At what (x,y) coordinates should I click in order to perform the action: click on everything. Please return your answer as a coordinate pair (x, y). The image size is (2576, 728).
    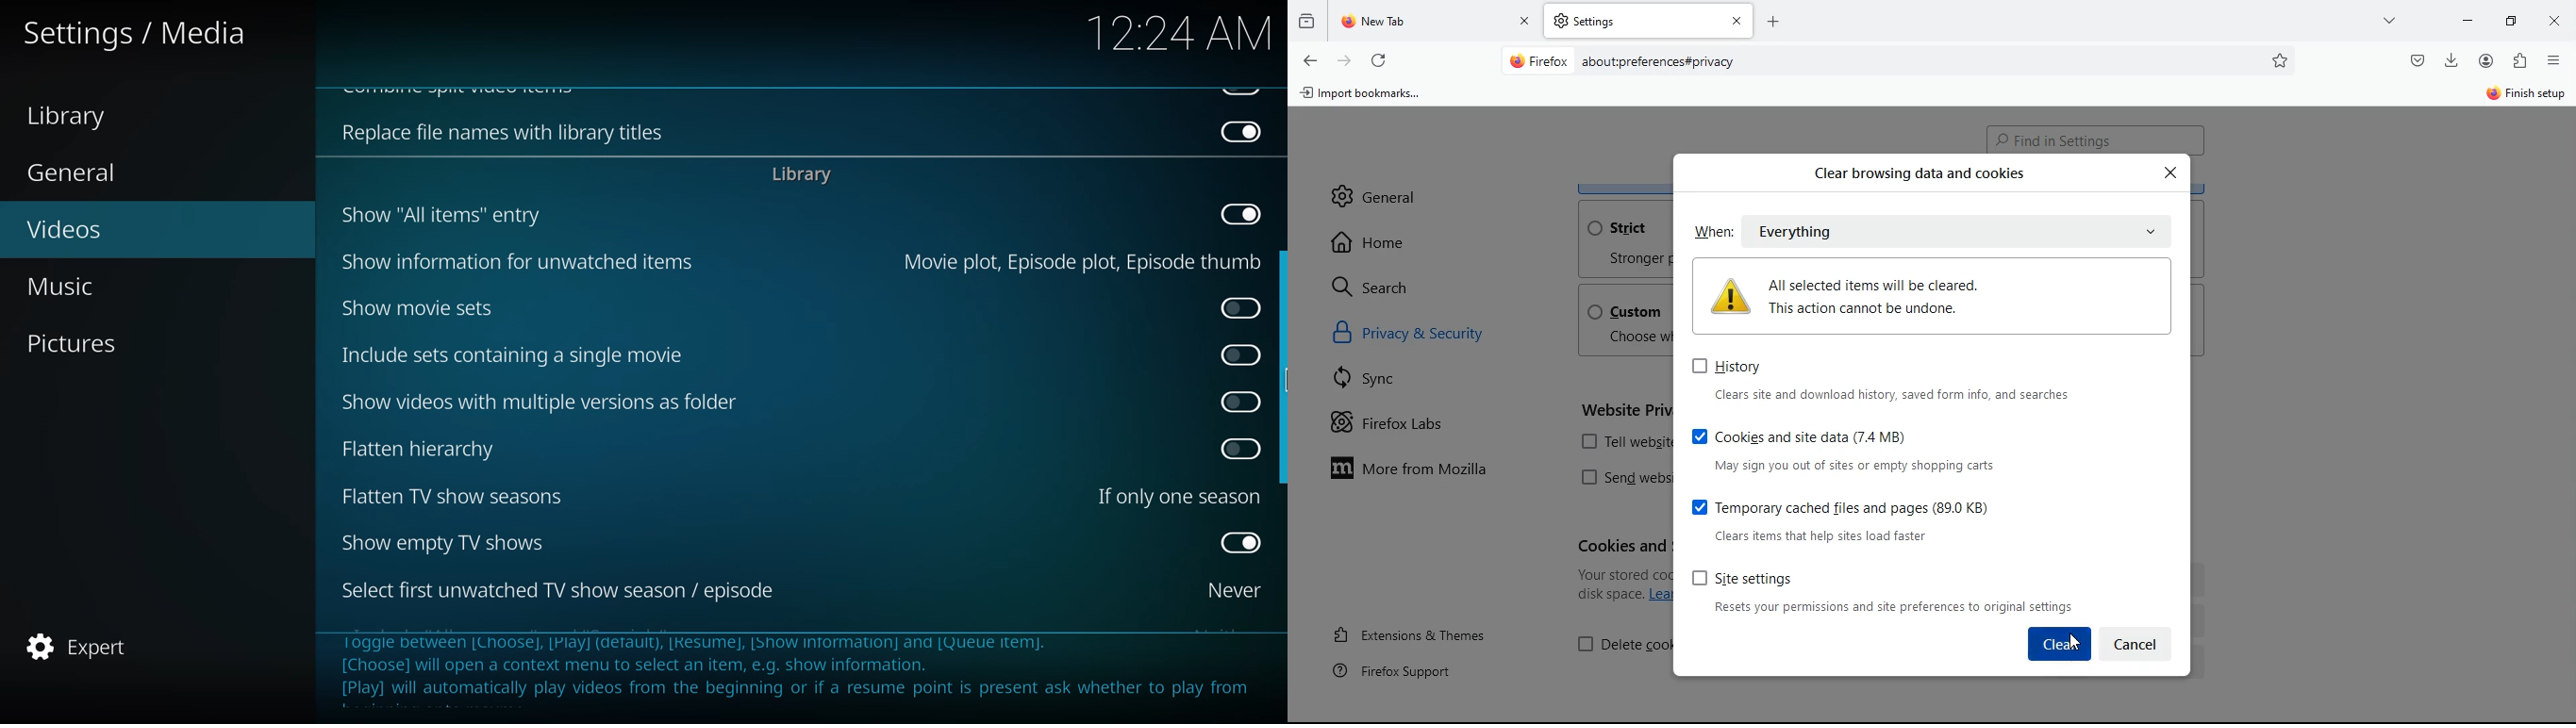
    Looking at the image, I should click on (1869, 231).